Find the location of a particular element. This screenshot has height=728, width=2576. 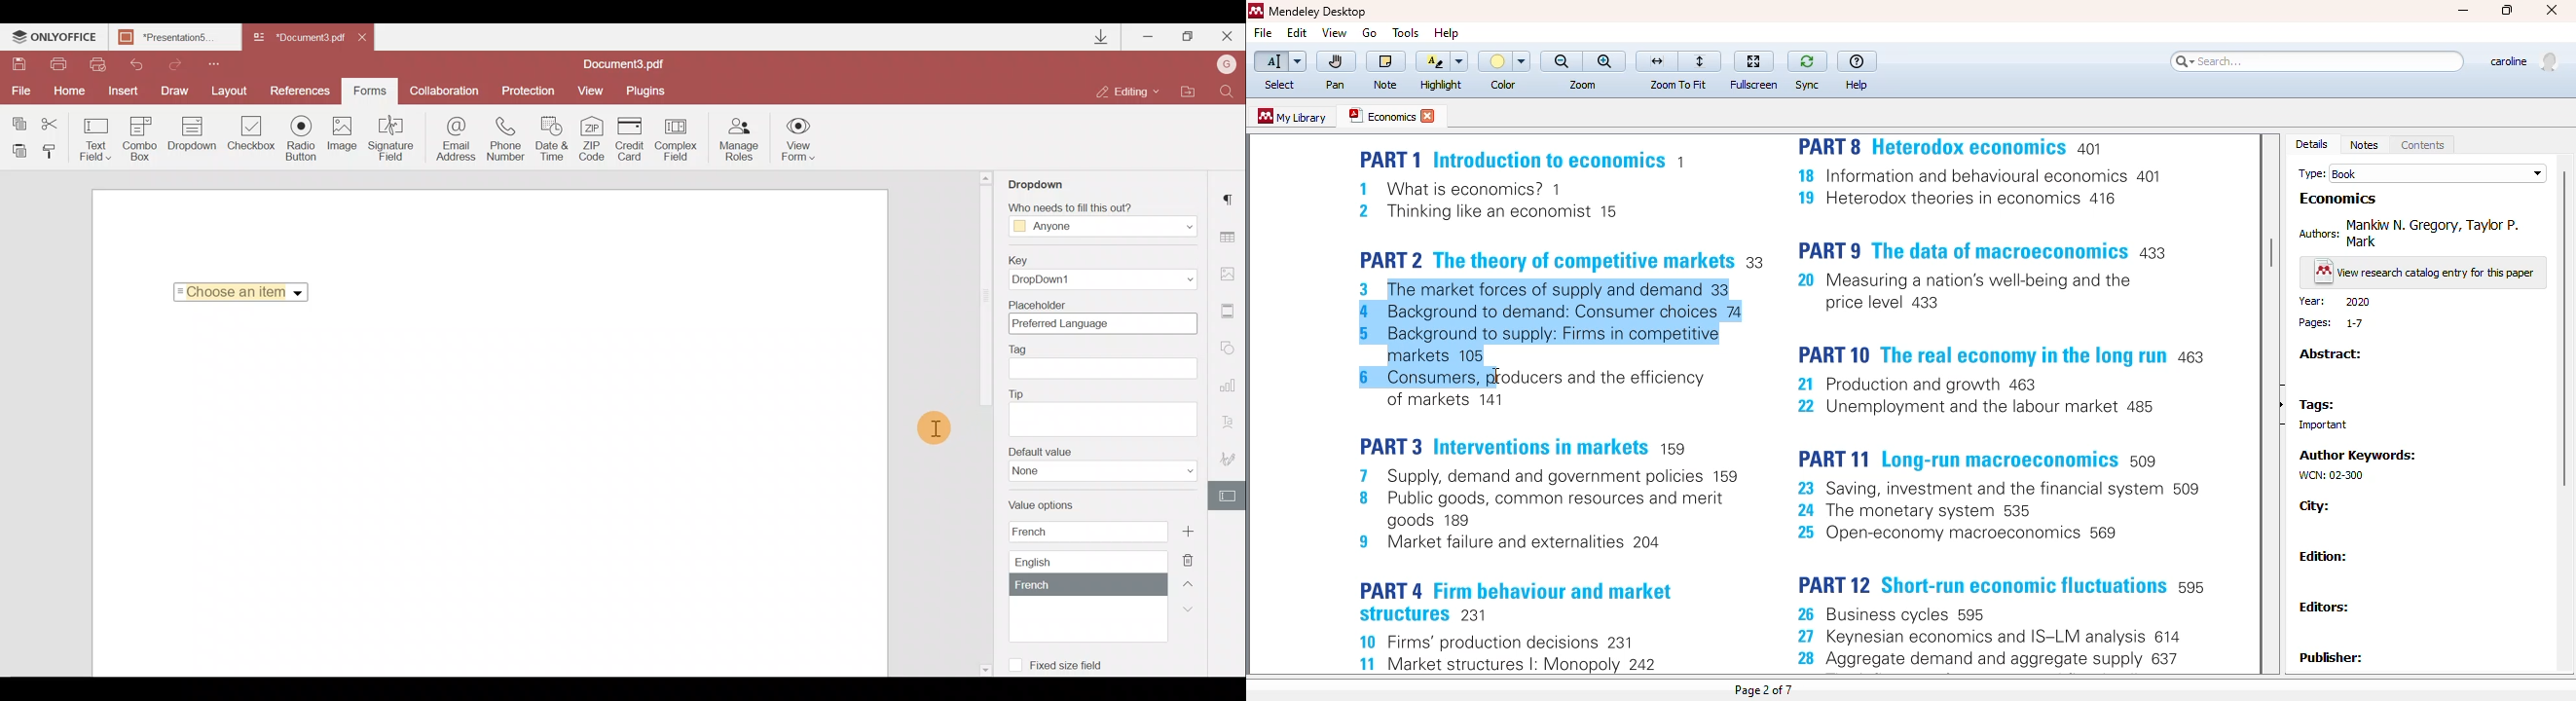

Save is located at coordinates (18, 66).